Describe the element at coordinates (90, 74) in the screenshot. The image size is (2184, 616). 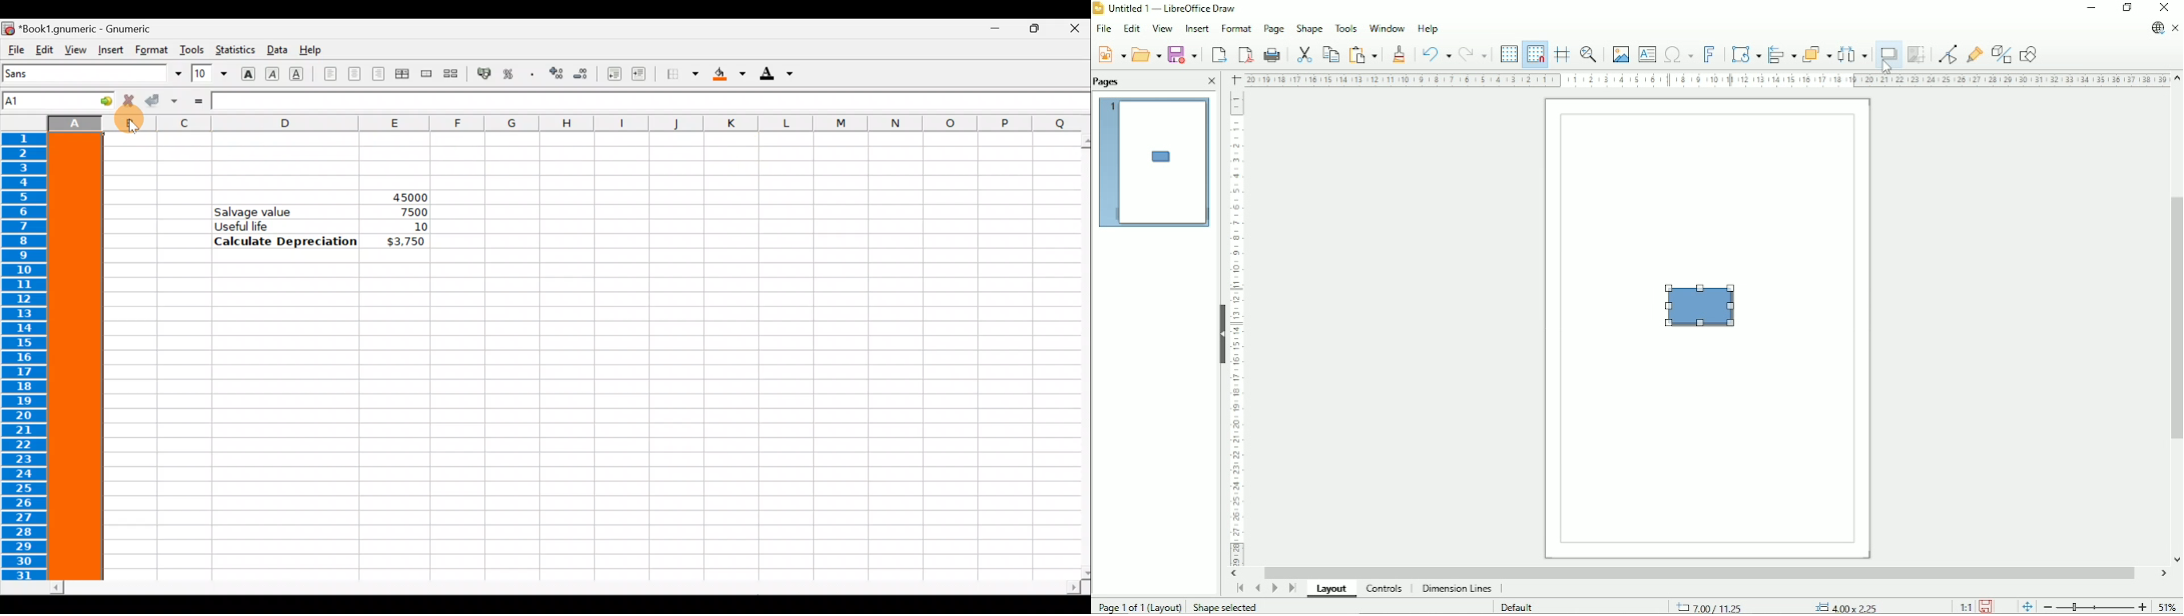
I see `Font name - Sans` at that location.